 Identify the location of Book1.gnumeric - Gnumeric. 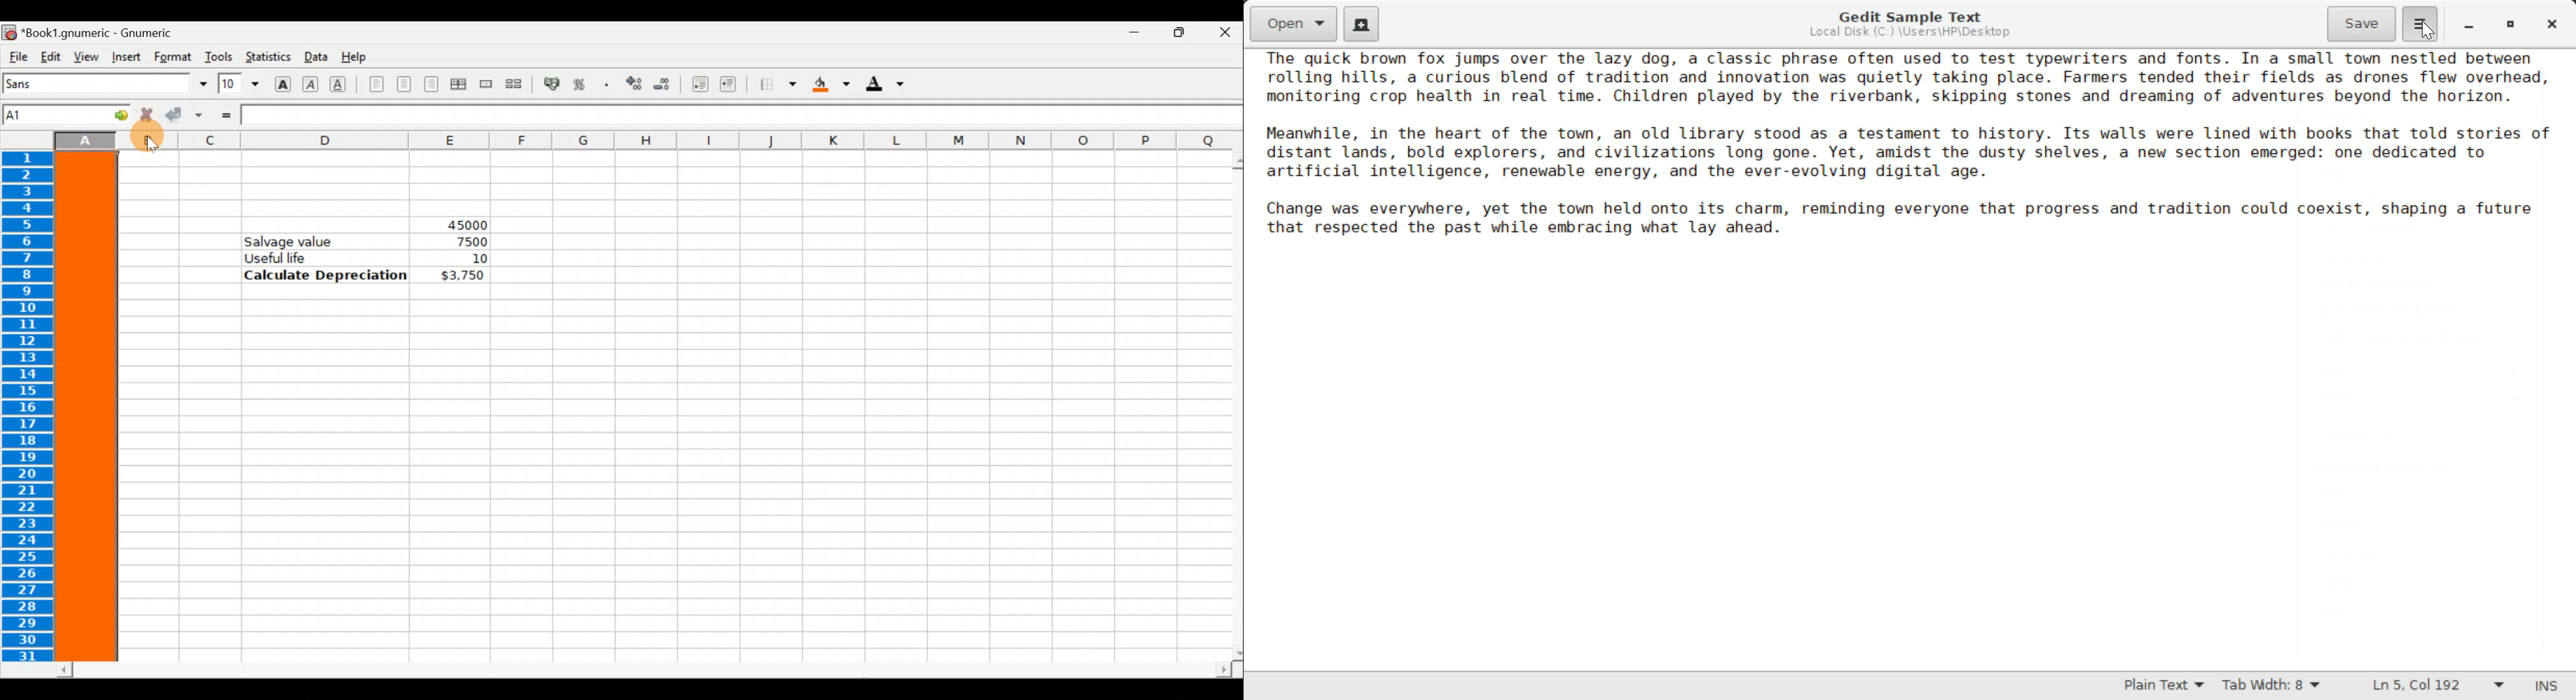
(104, 32).